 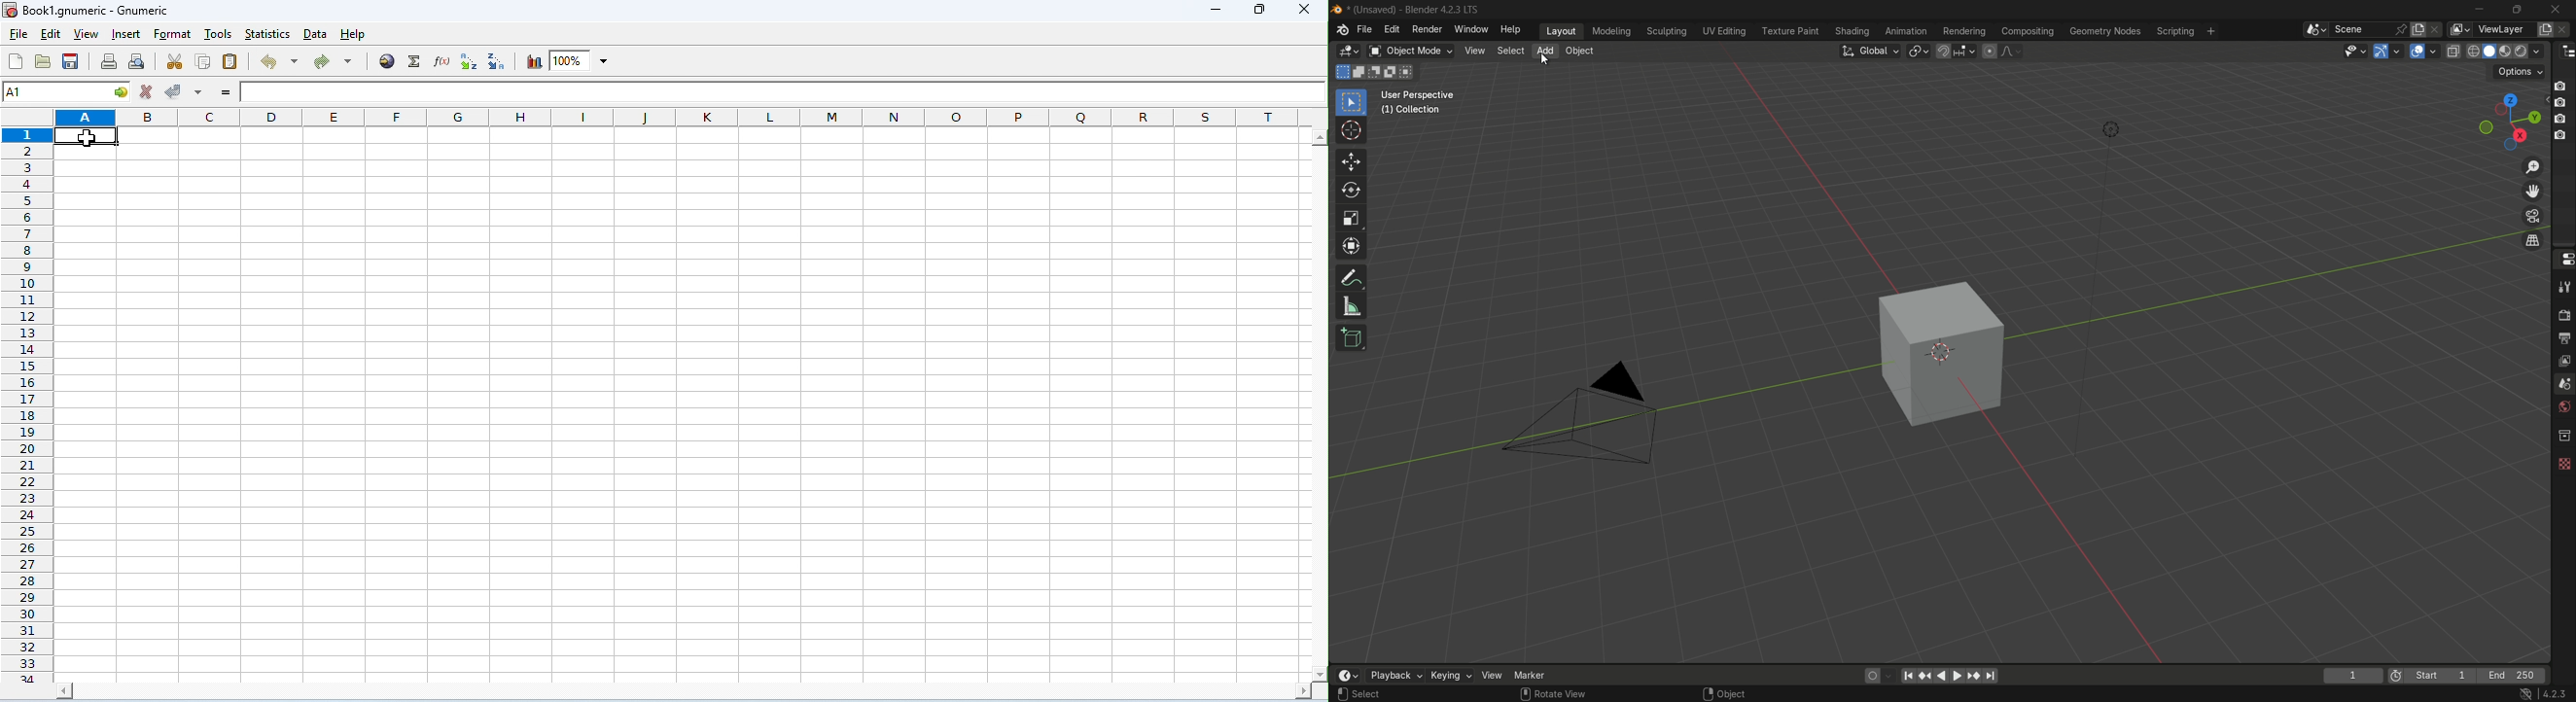 I want to click on capture, so click(x=2560, y=136).